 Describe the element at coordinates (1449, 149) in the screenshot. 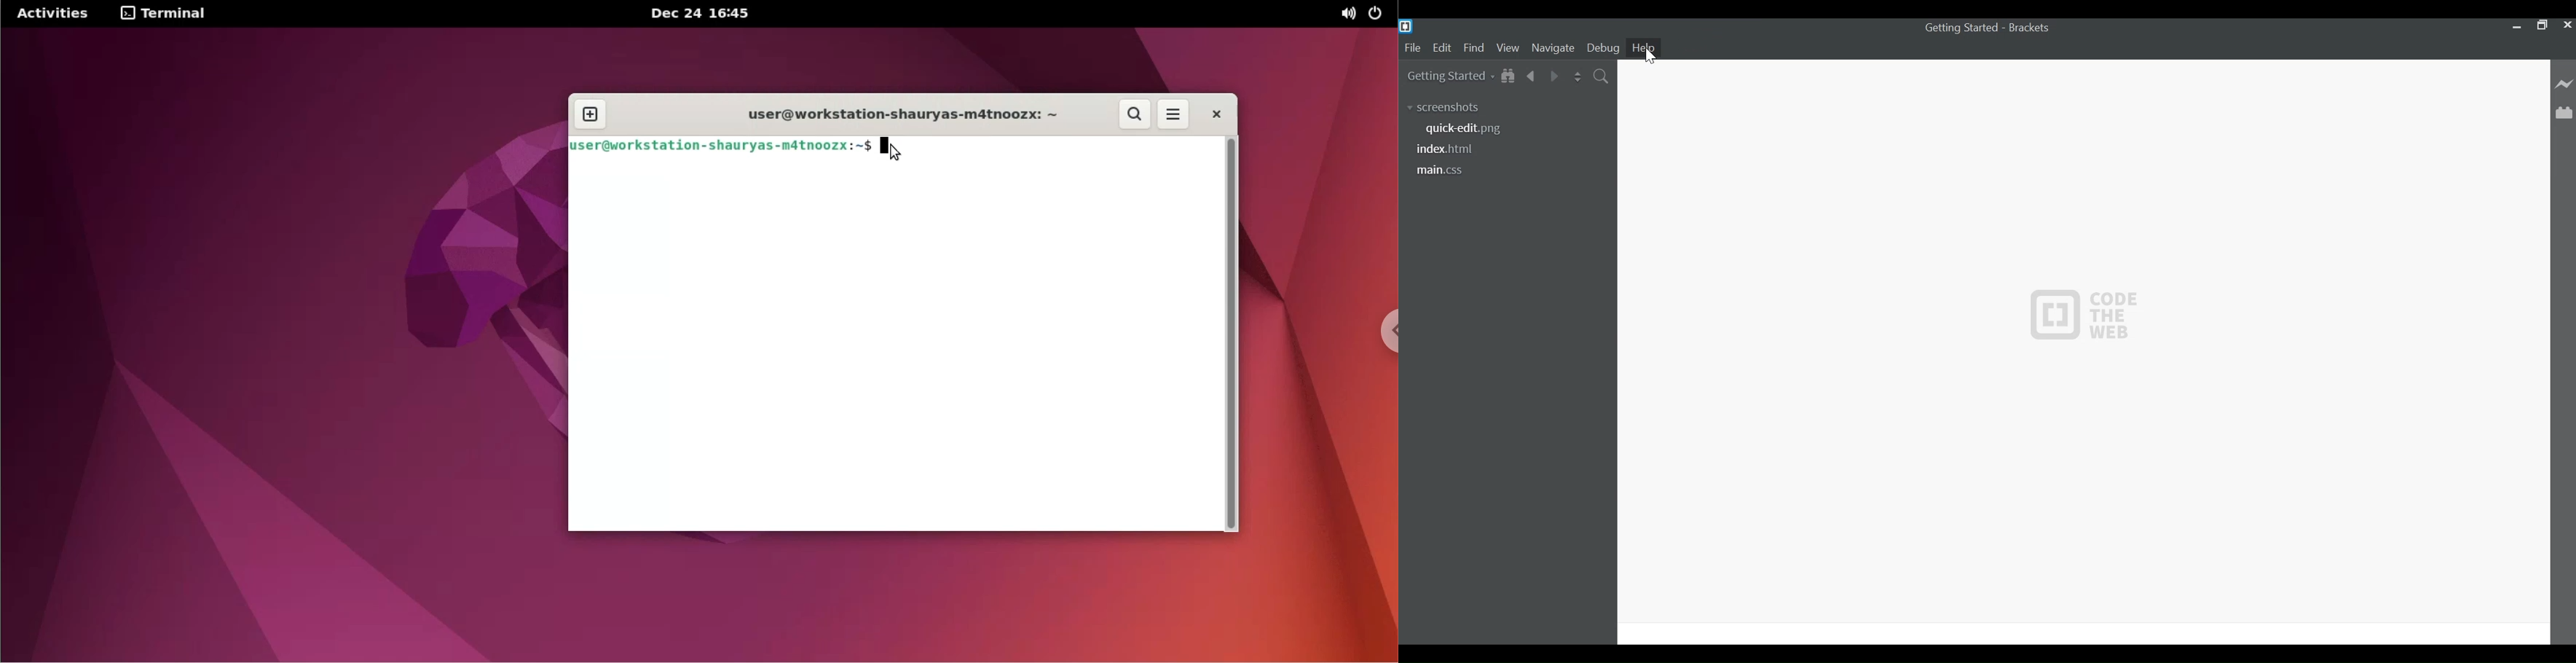

I see `index html File` at that location.